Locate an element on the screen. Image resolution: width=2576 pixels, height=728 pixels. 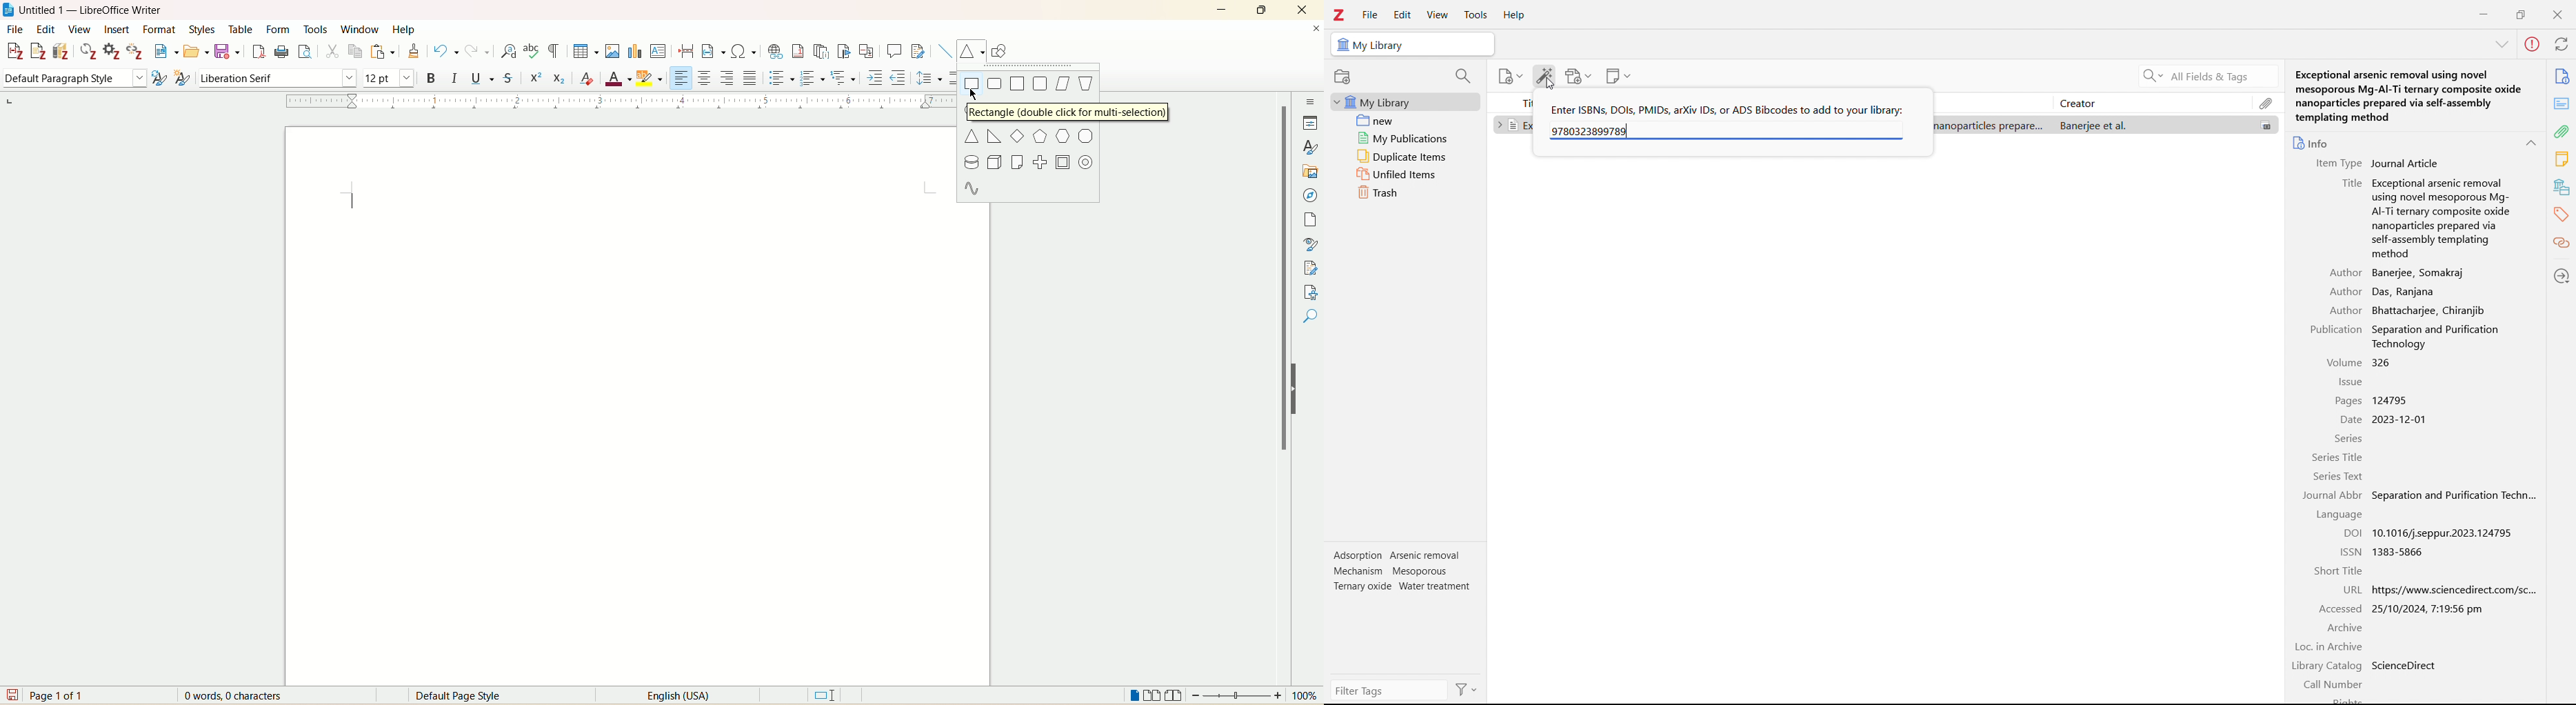
export as pdf is located at coordinates (257, 52).